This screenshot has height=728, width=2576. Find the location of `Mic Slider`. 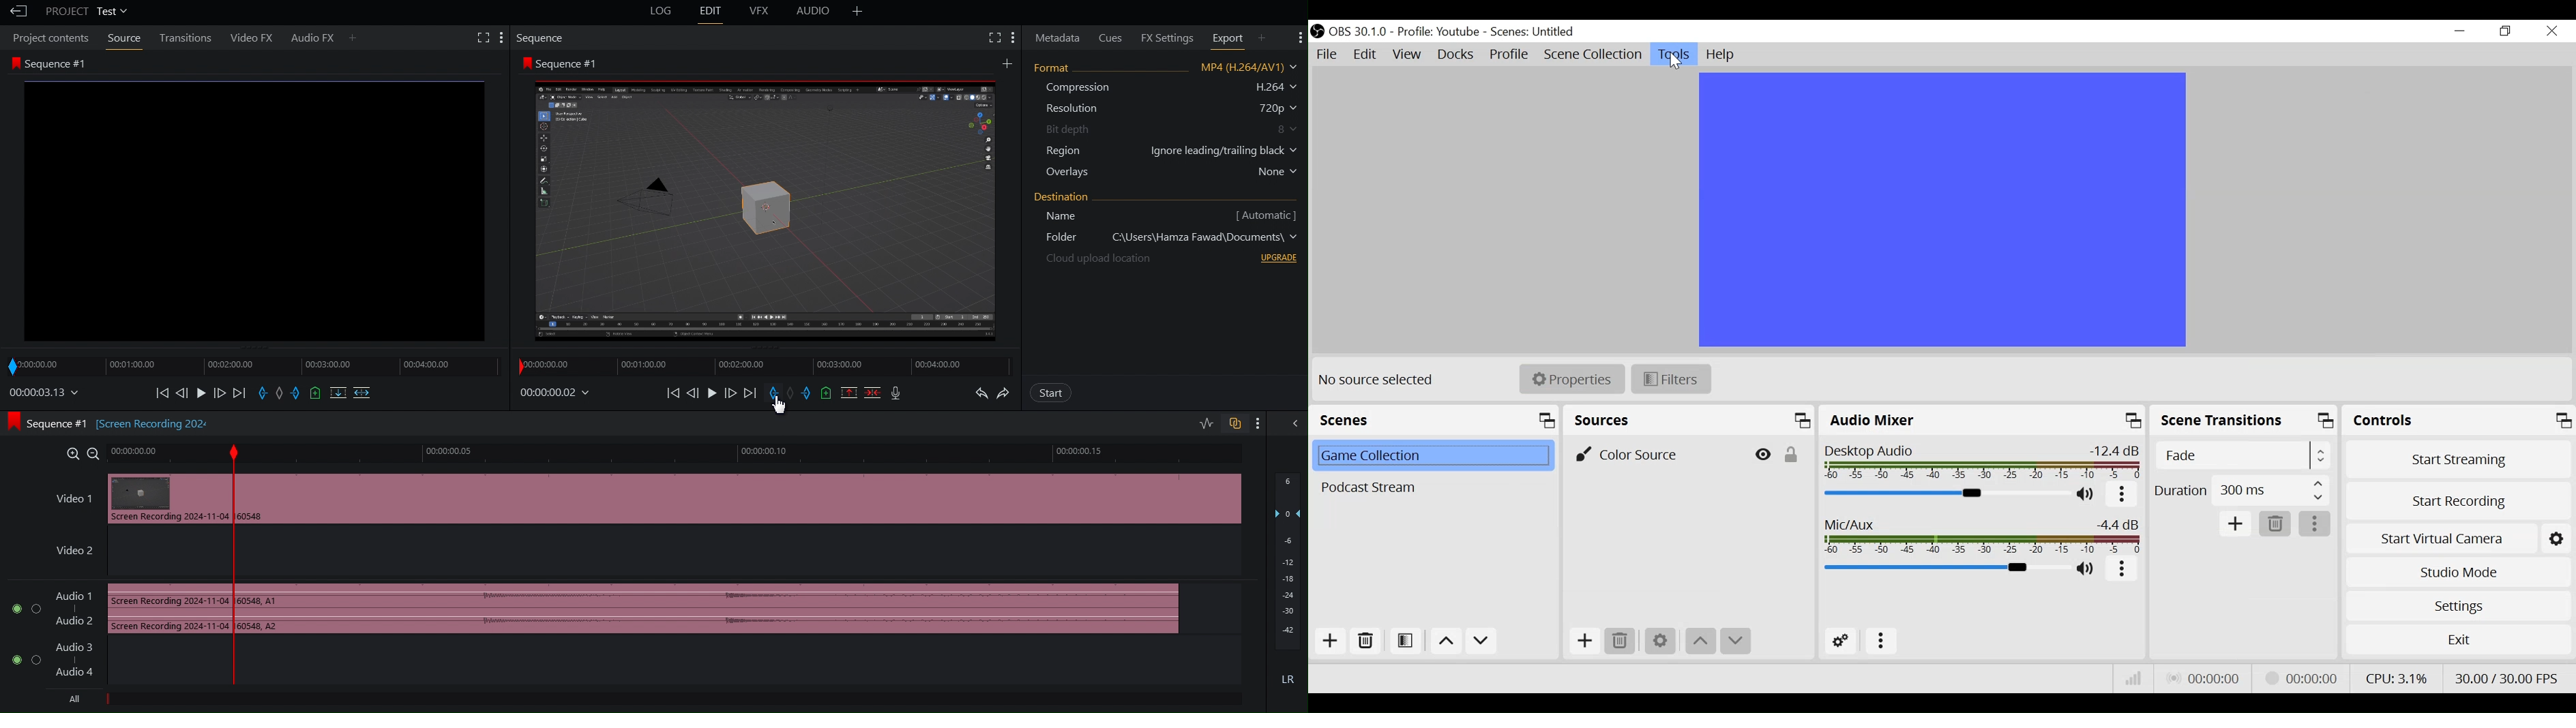

Mic Slider is located at coordinates (1945, 568).